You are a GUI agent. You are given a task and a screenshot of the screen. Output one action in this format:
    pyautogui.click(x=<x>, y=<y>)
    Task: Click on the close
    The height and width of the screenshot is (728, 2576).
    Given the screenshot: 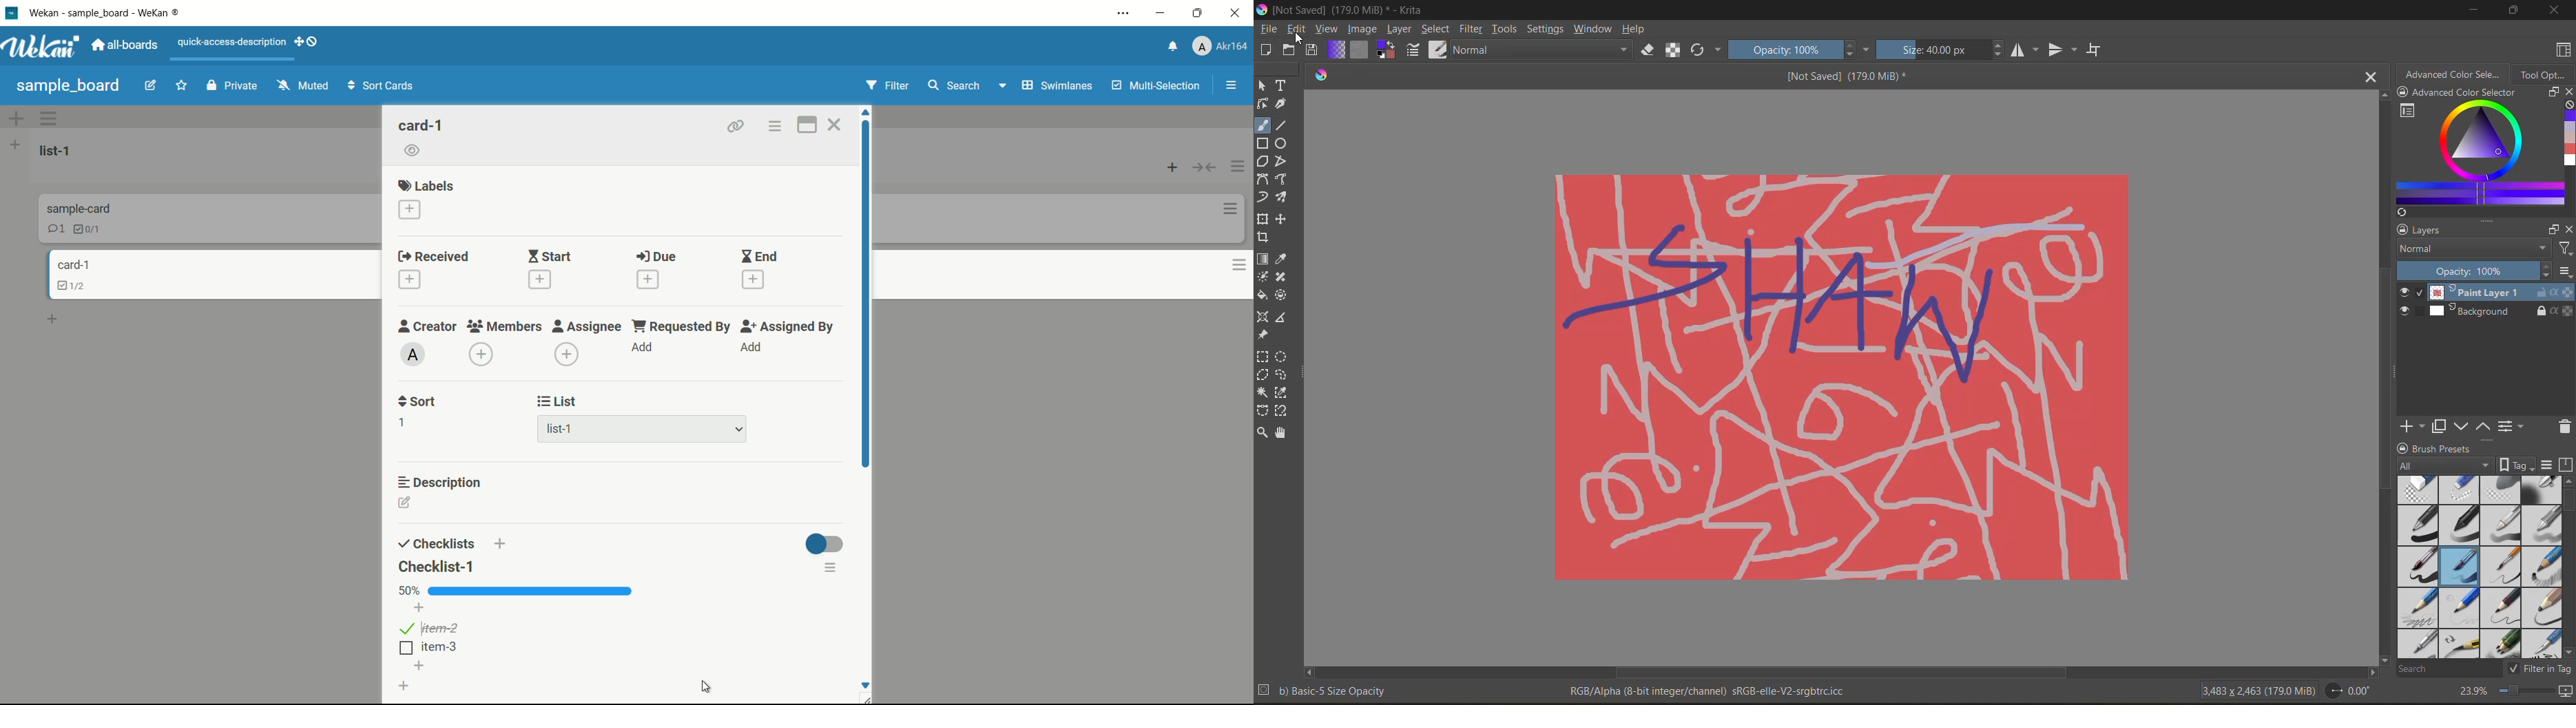 What is the action you would take?
    pyautogui.click(x=2559, y=12)
    